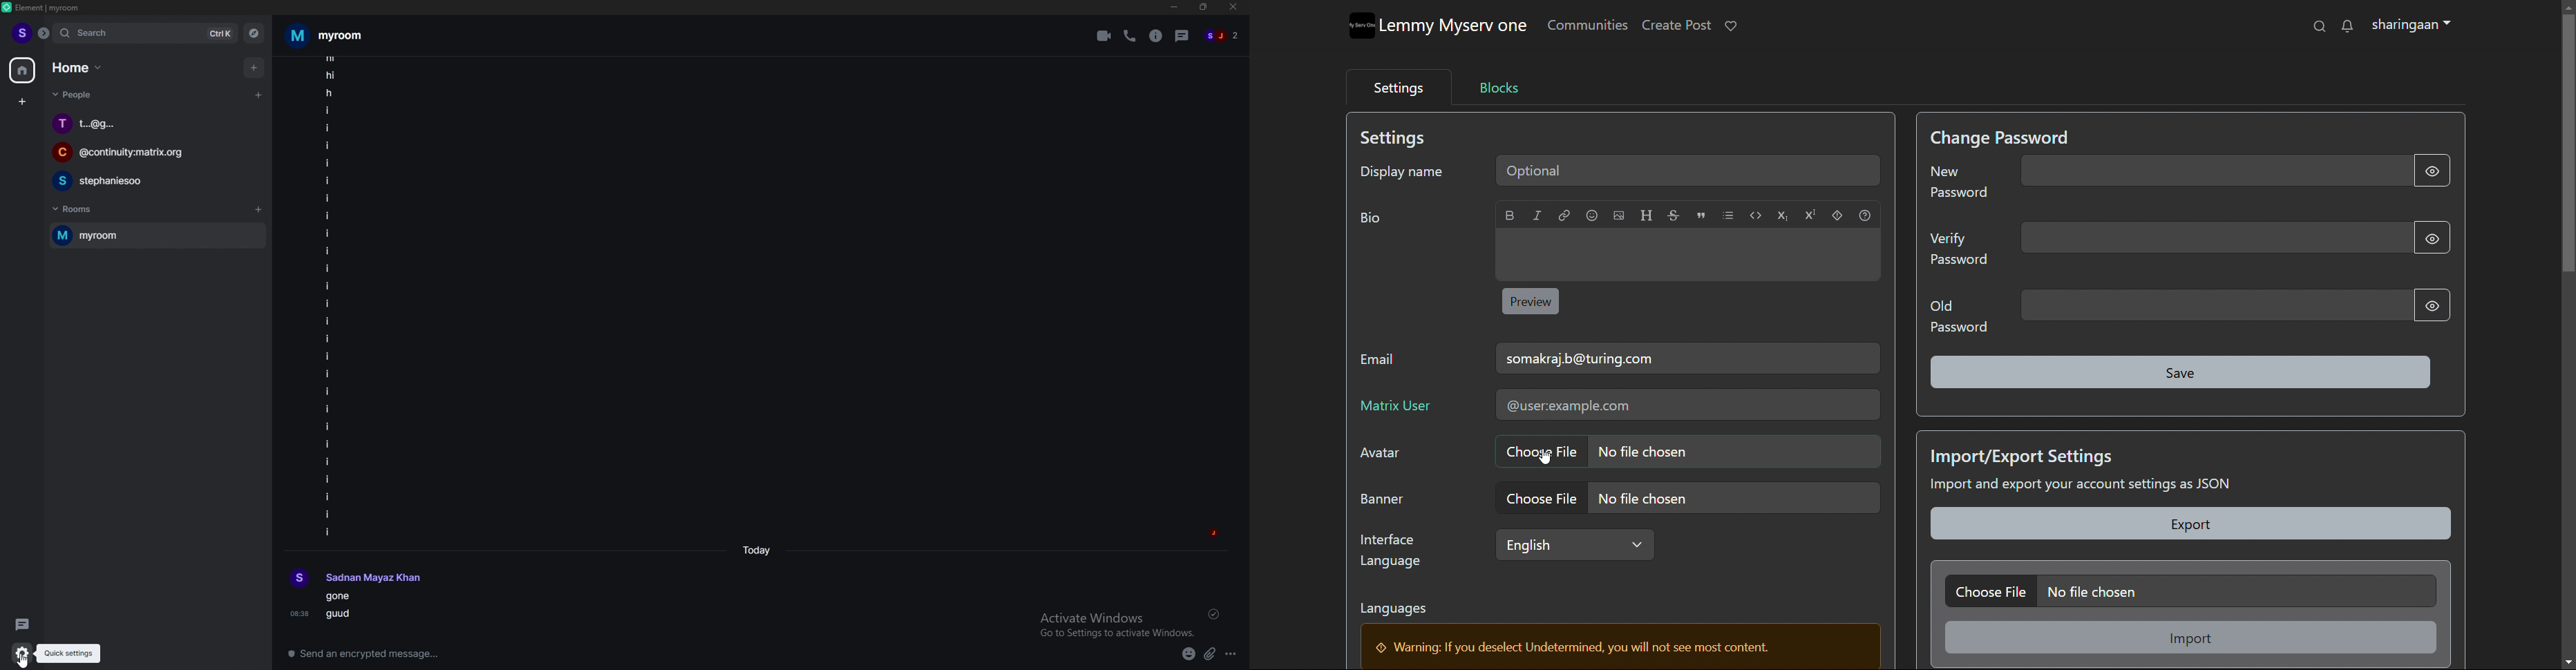 The width and height of the screenshot is (2576, 672). Describe the element at coordinates (1499, 87) in the screenshot. I see `blocks` at that location.